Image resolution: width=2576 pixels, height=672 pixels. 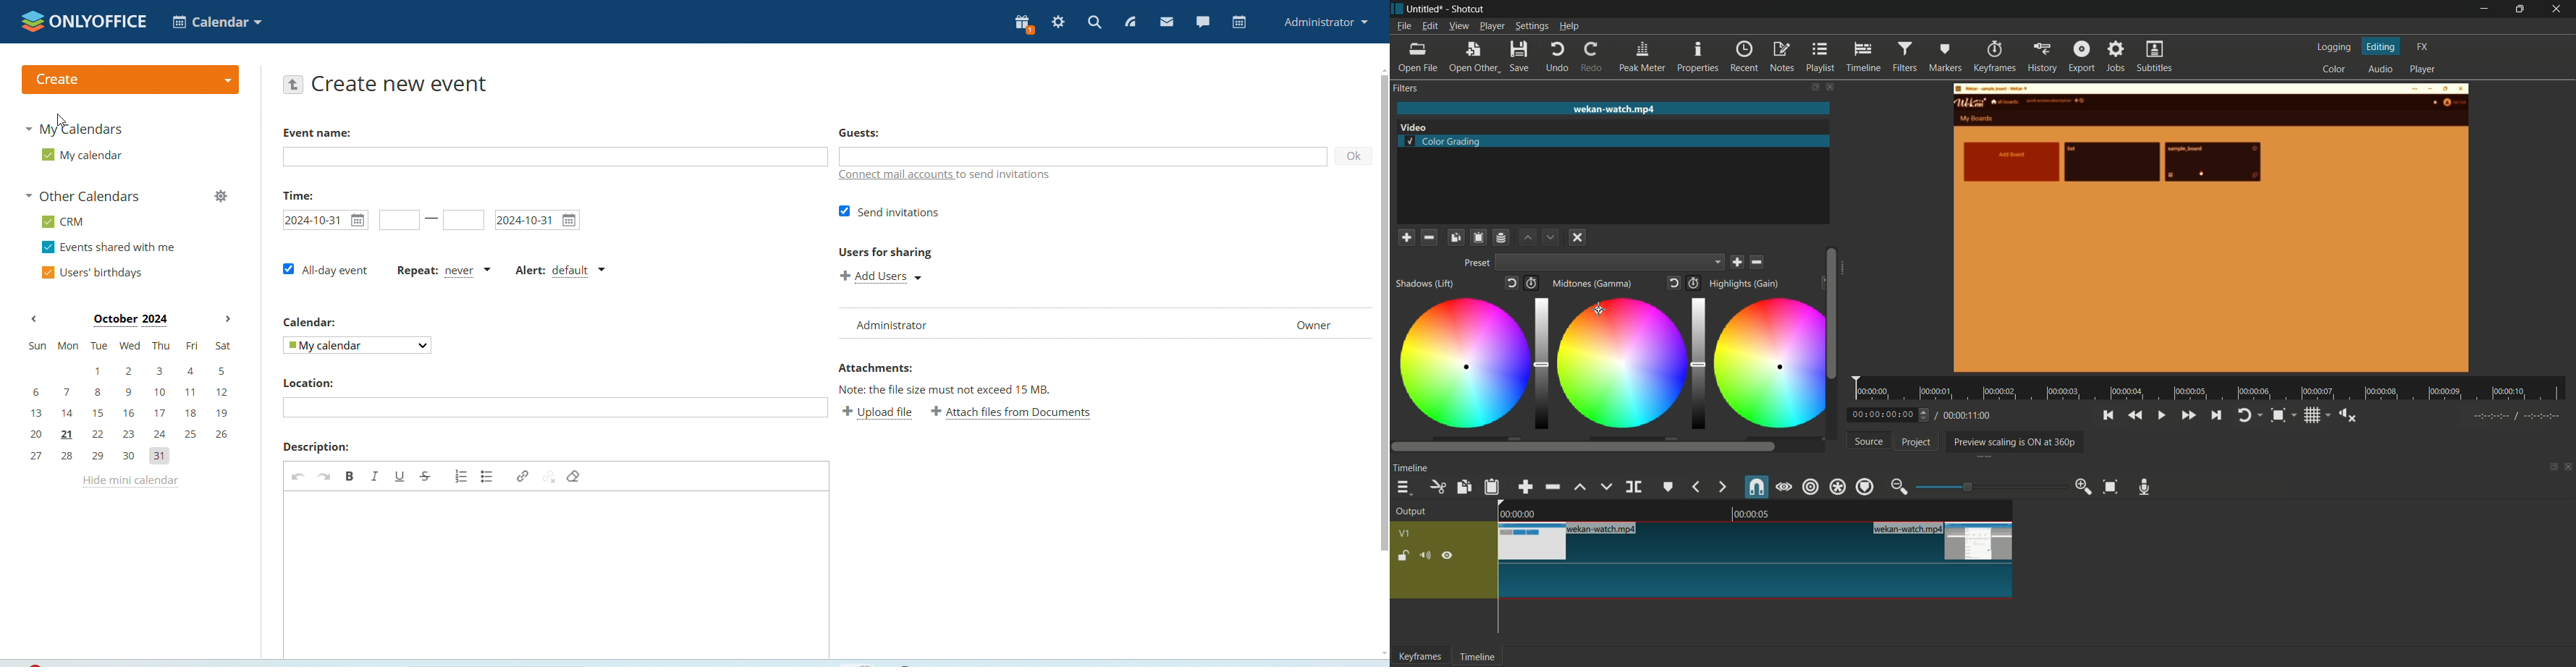 What do you see at coordinates (1455, 238) in the screenshot?
I see `copy checked filters` at bounding box center [1455, 238].